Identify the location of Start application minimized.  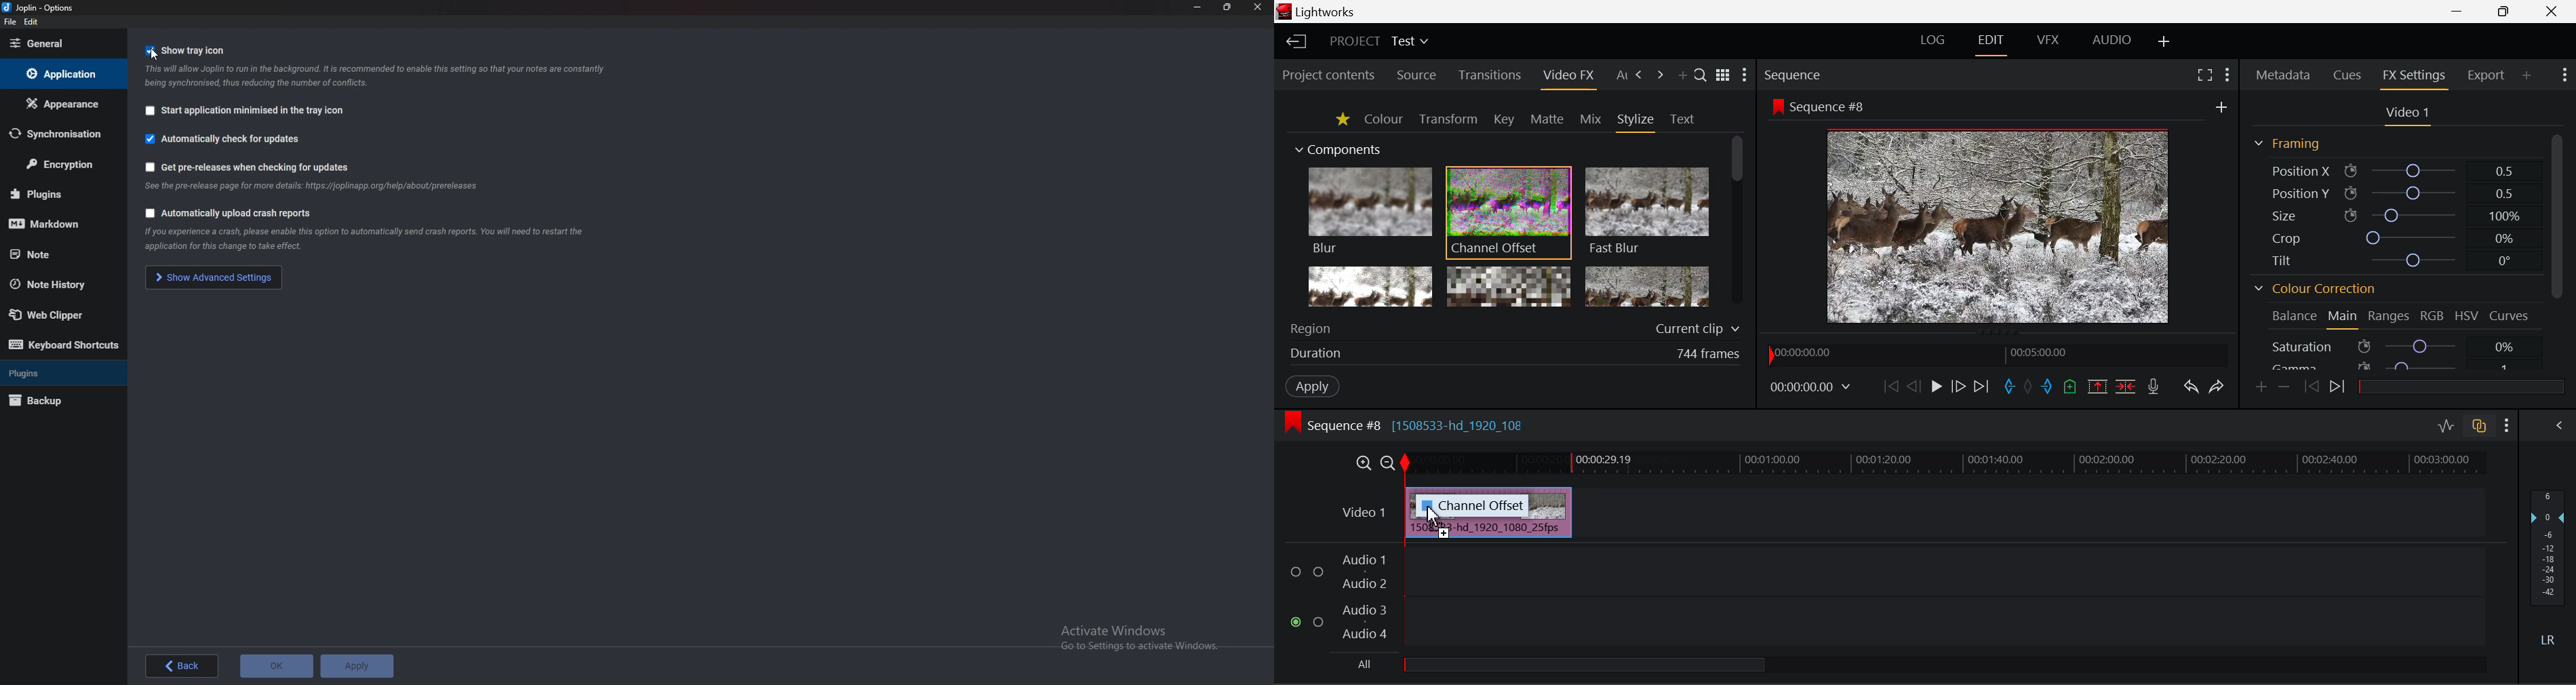
(254, 112).